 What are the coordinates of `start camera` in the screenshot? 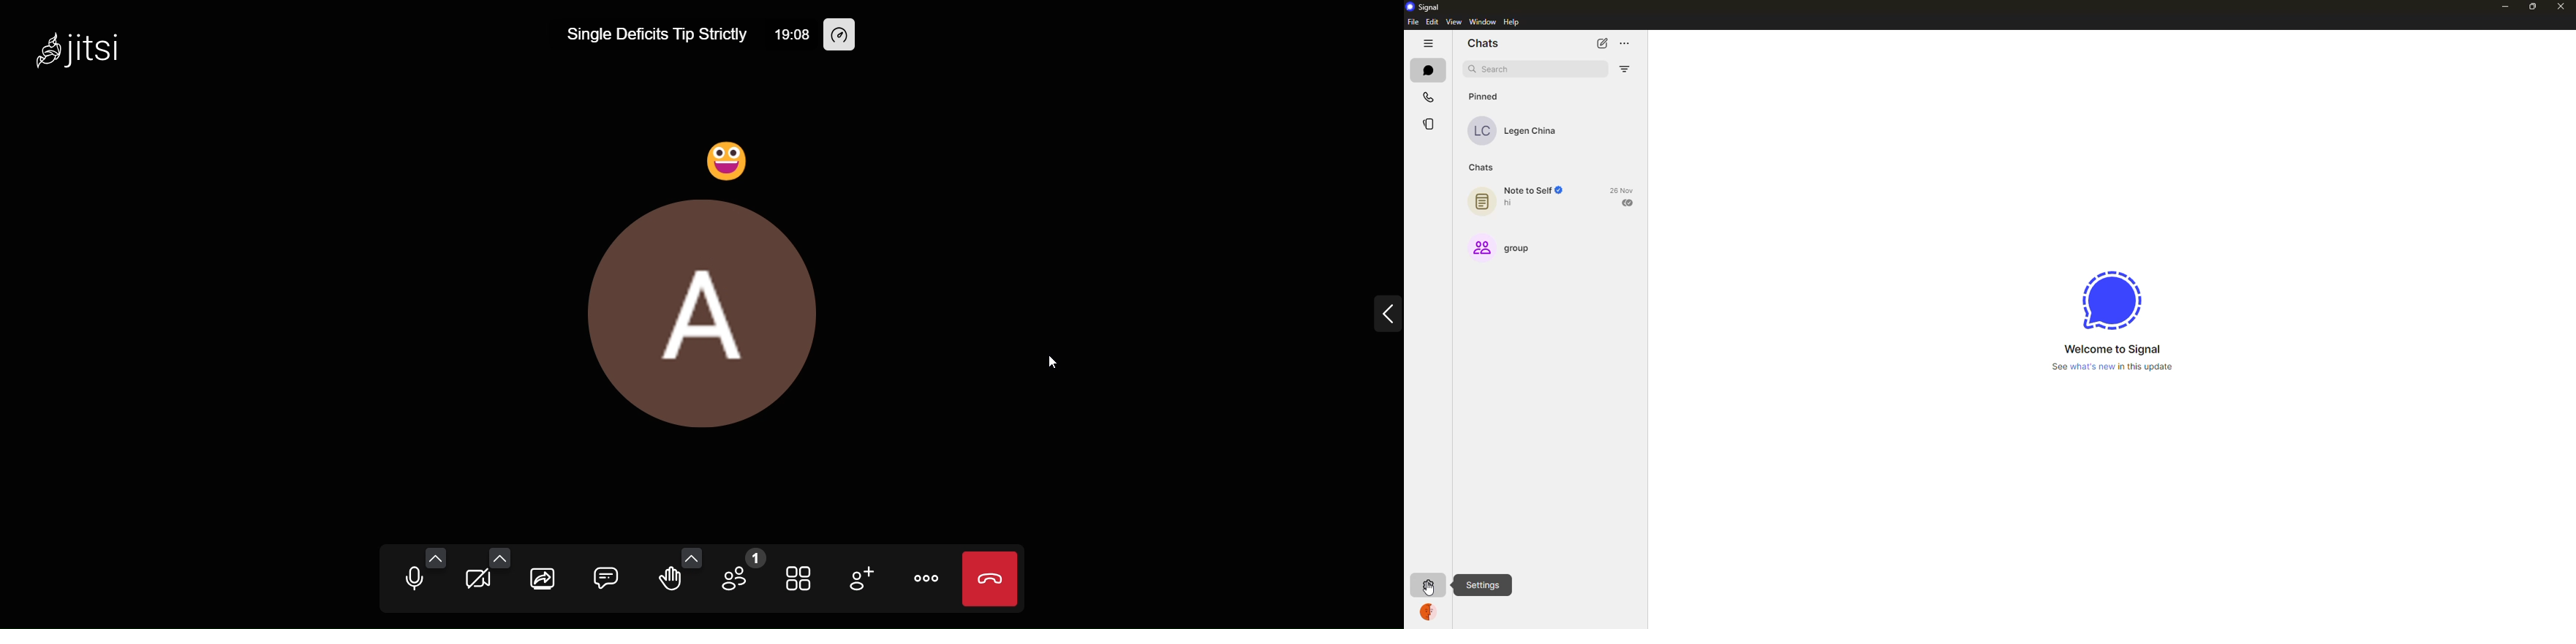 It's located at (479, 579).